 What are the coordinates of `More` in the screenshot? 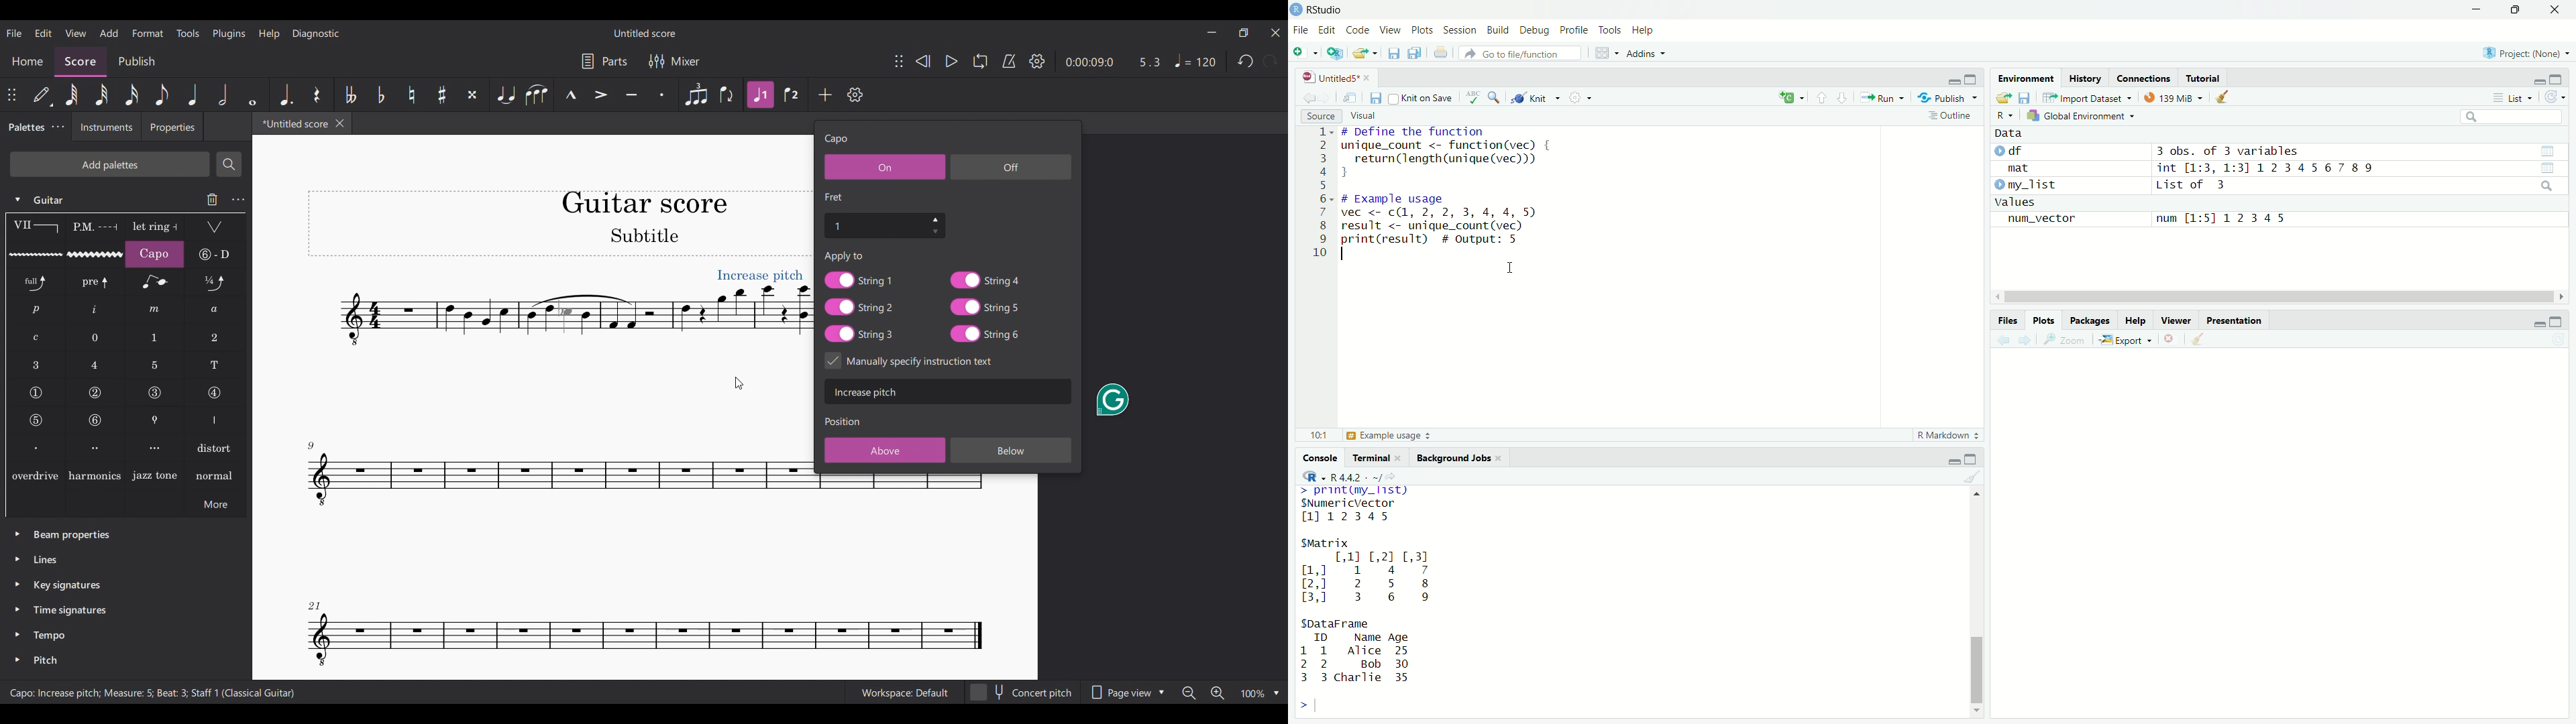 It's located at (215, 503).